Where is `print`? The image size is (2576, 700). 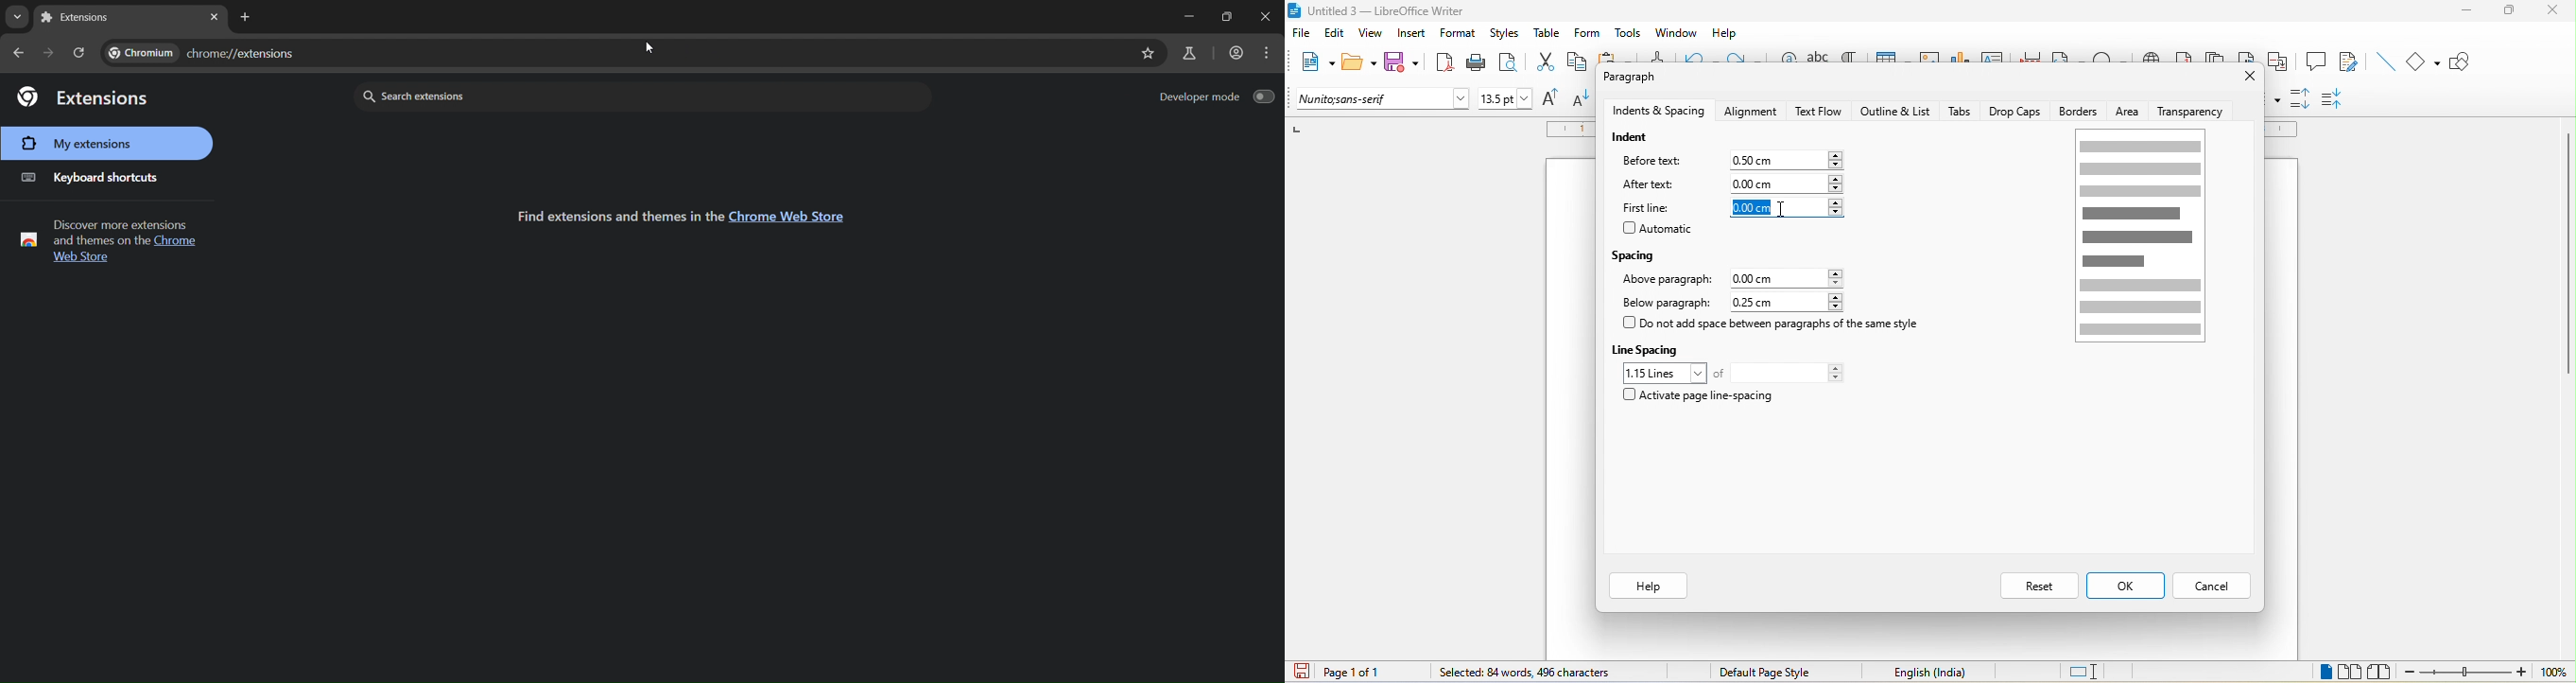 print is located at coordinates (1477, 63).